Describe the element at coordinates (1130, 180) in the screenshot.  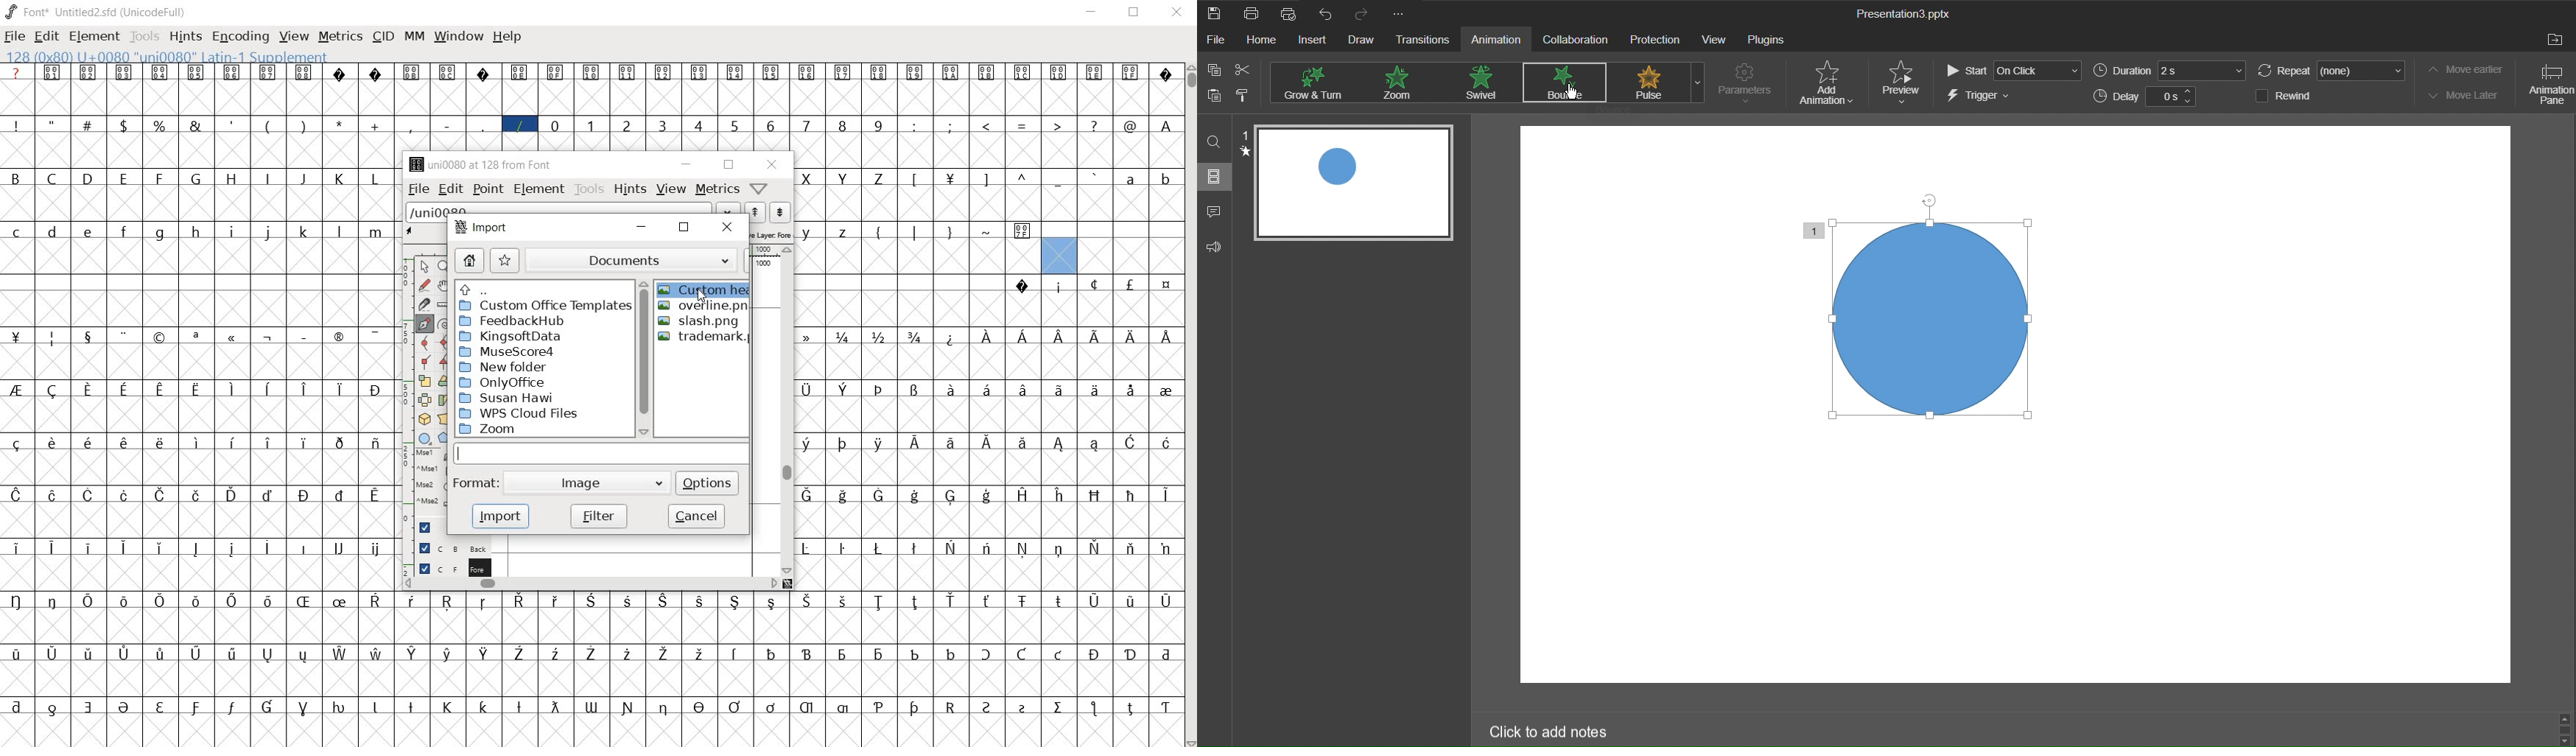
I see `glyph` at that location.